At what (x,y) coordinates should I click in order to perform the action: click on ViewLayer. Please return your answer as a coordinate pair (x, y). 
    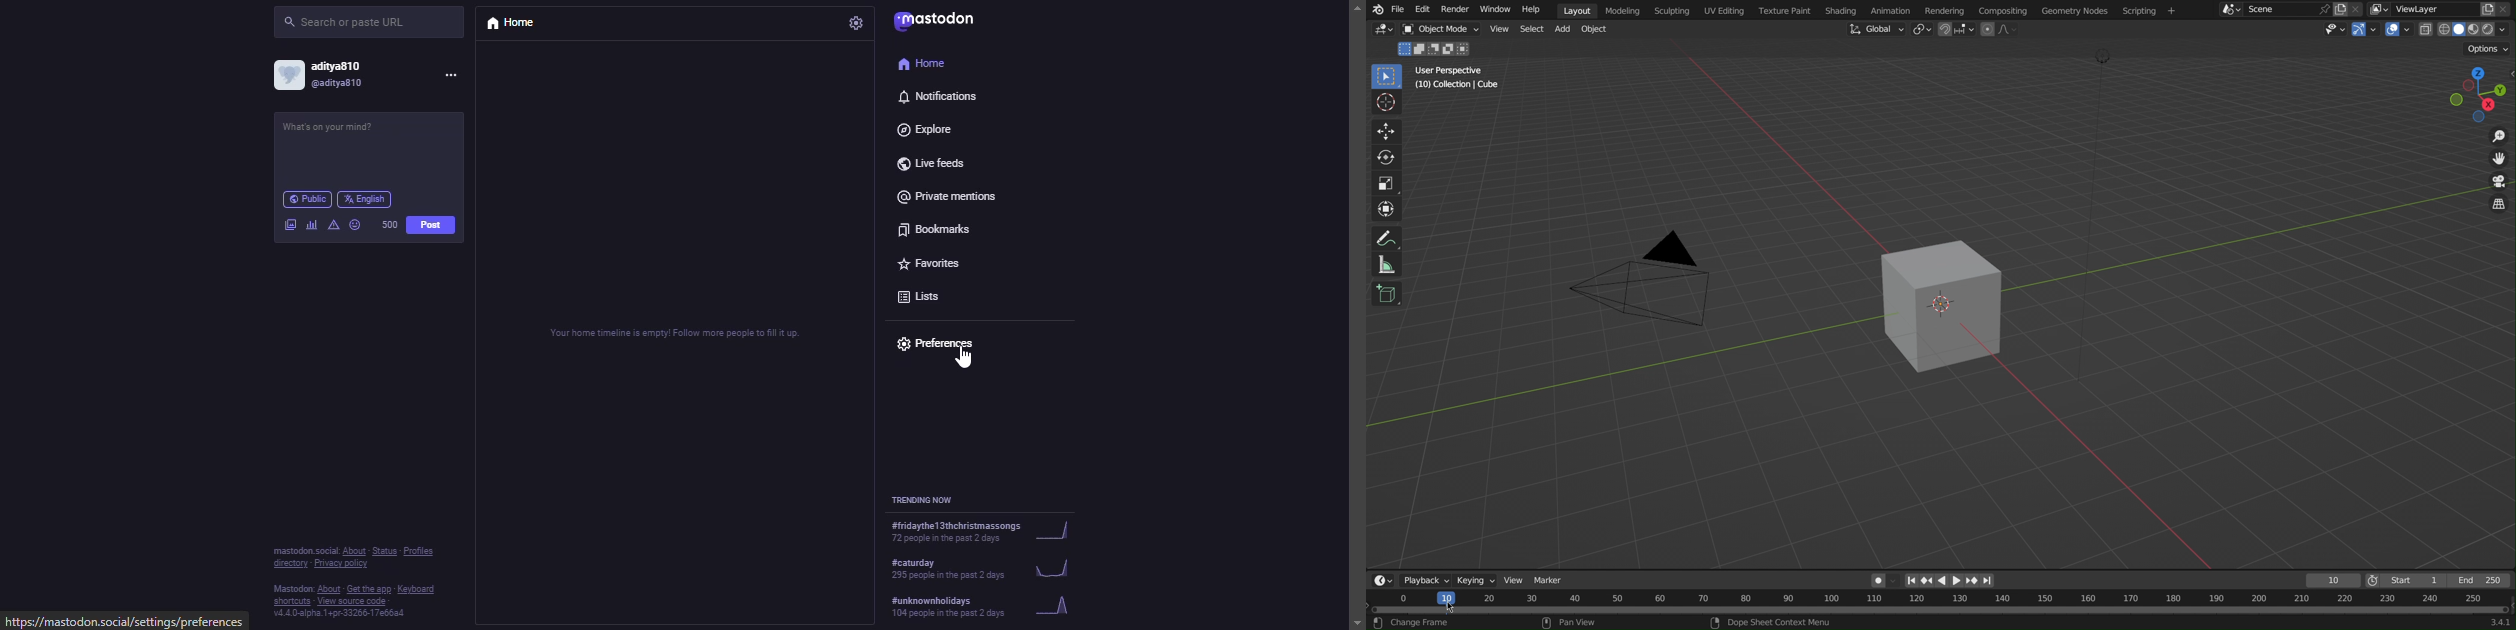
    Looking at the image, I should click on (2432, 11).